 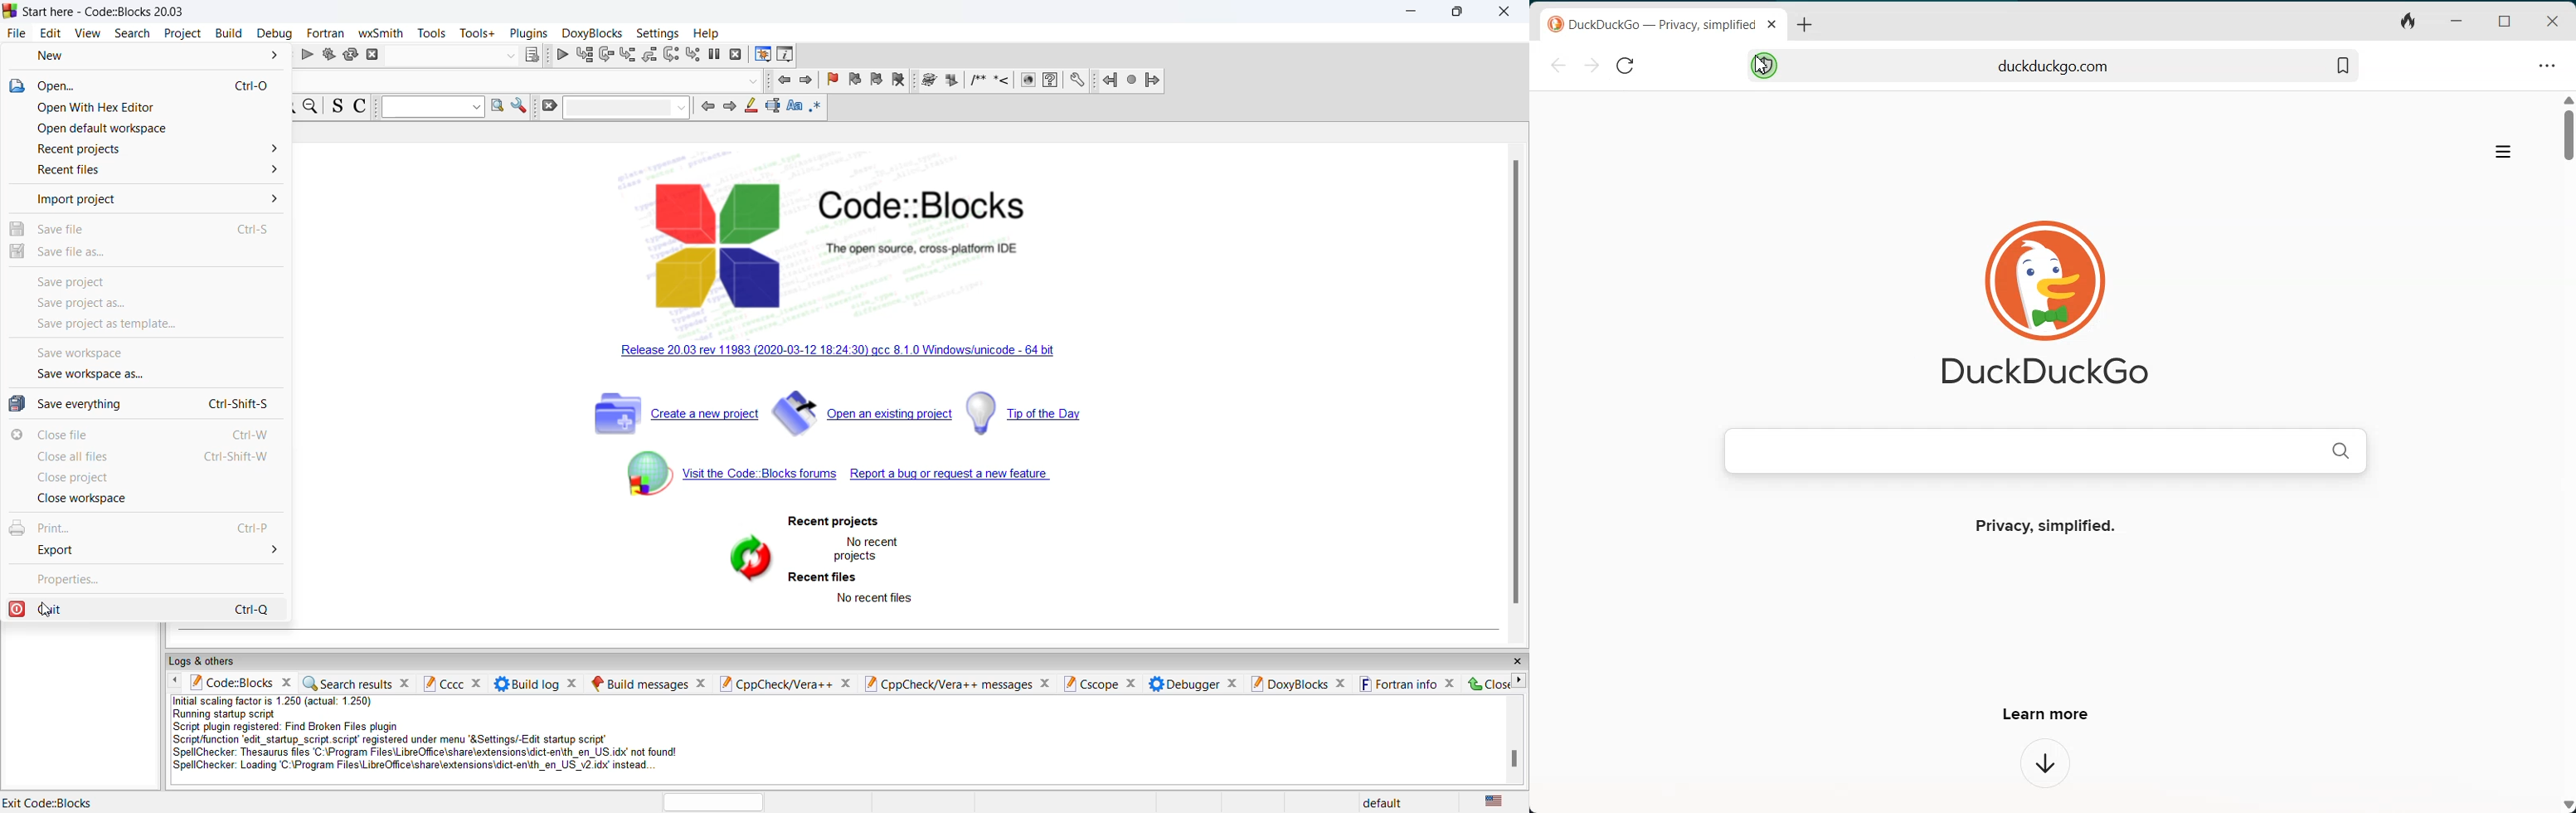 I want to click on tools, so click(x=433, y=33).